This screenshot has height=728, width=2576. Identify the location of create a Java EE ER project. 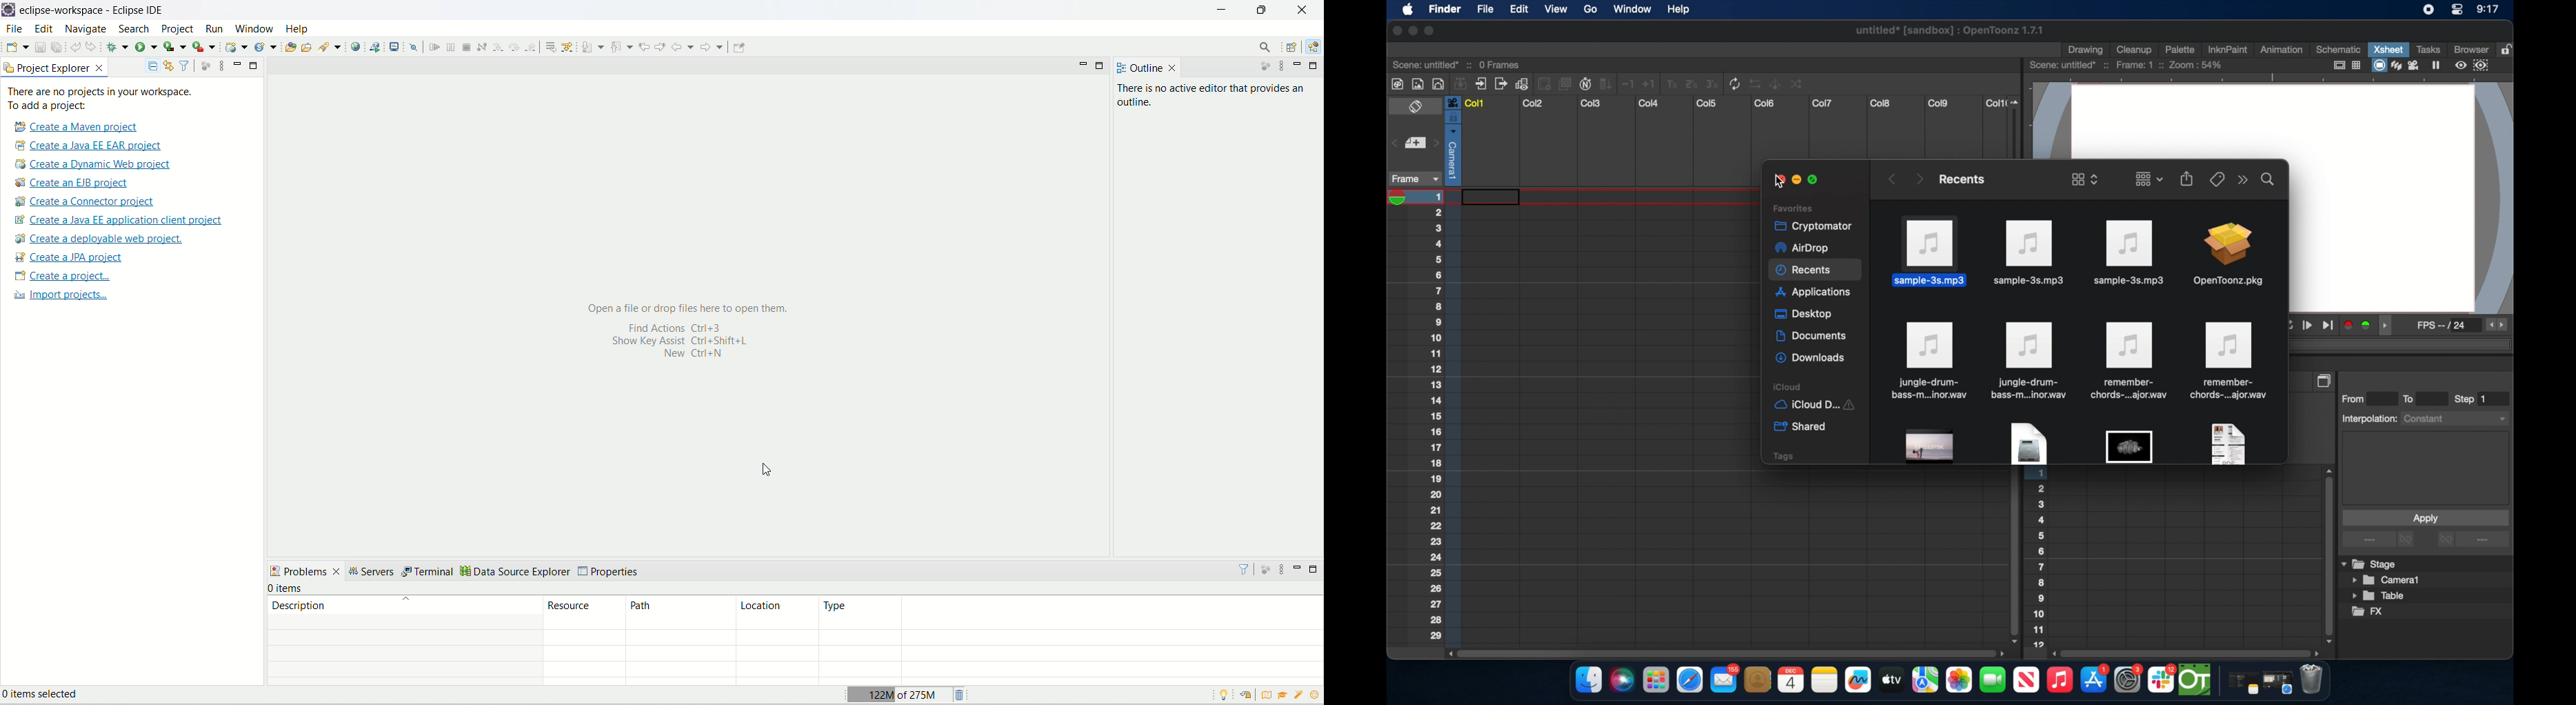
(92, 146).